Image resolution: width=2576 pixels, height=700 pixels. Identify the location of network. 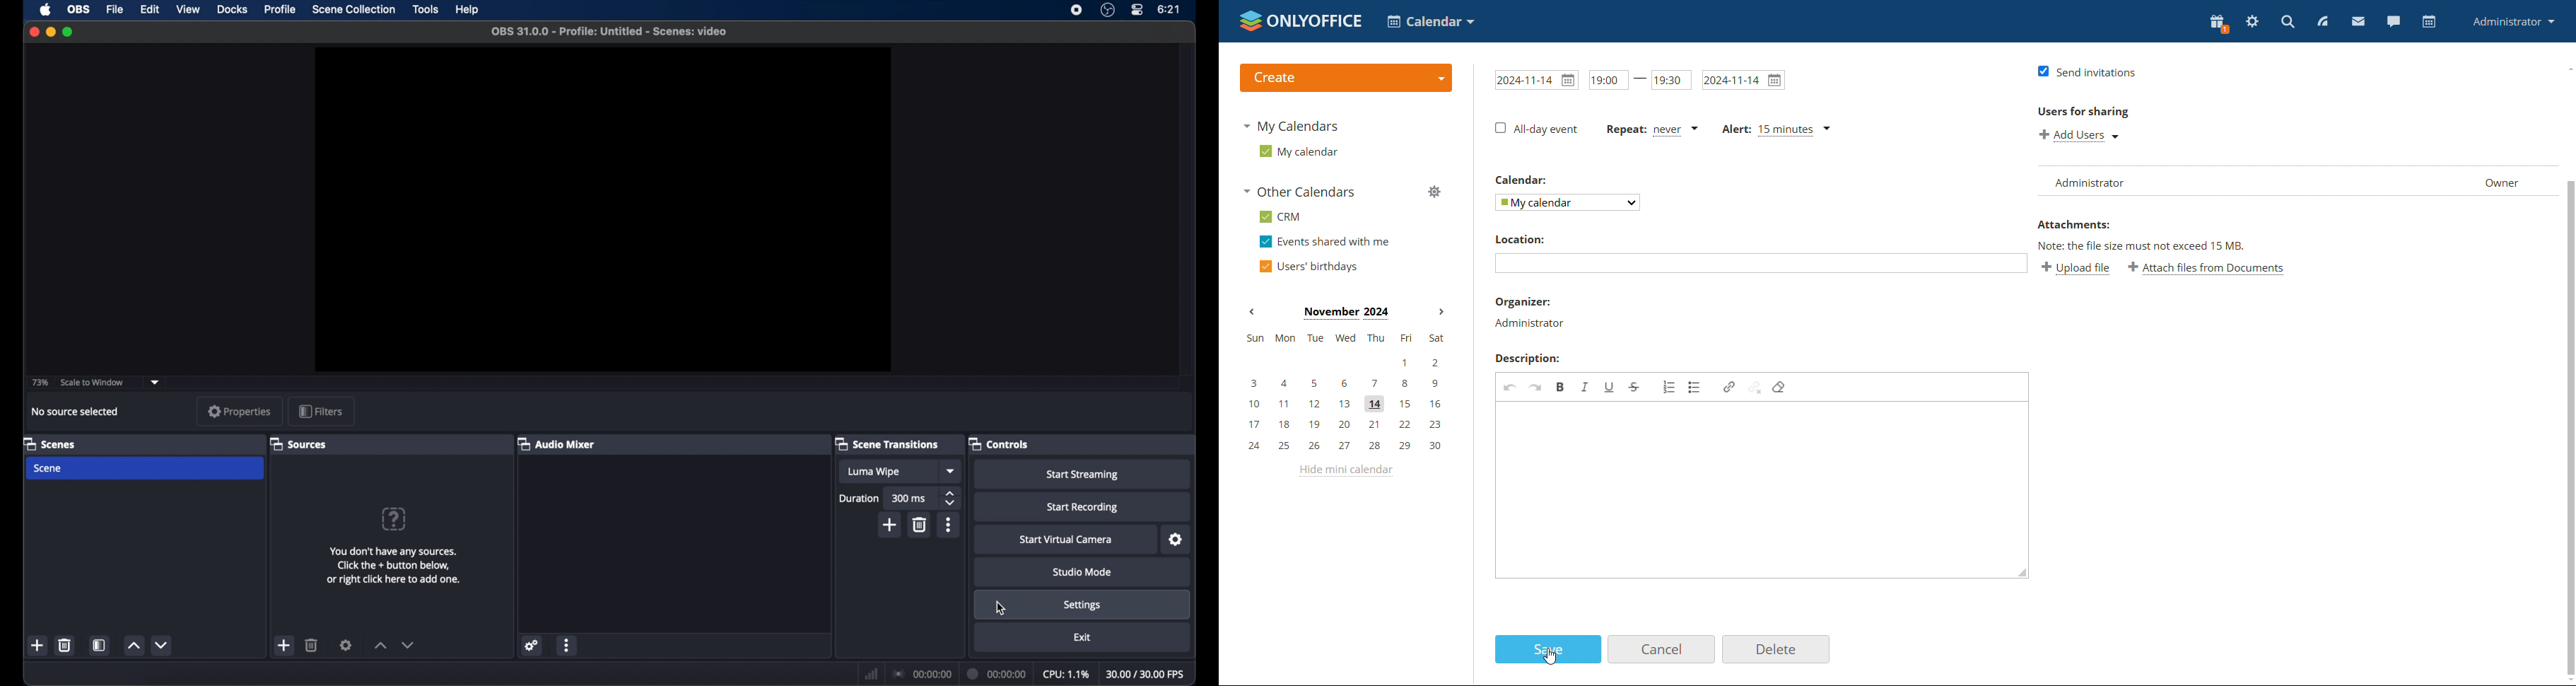
(869, 673).